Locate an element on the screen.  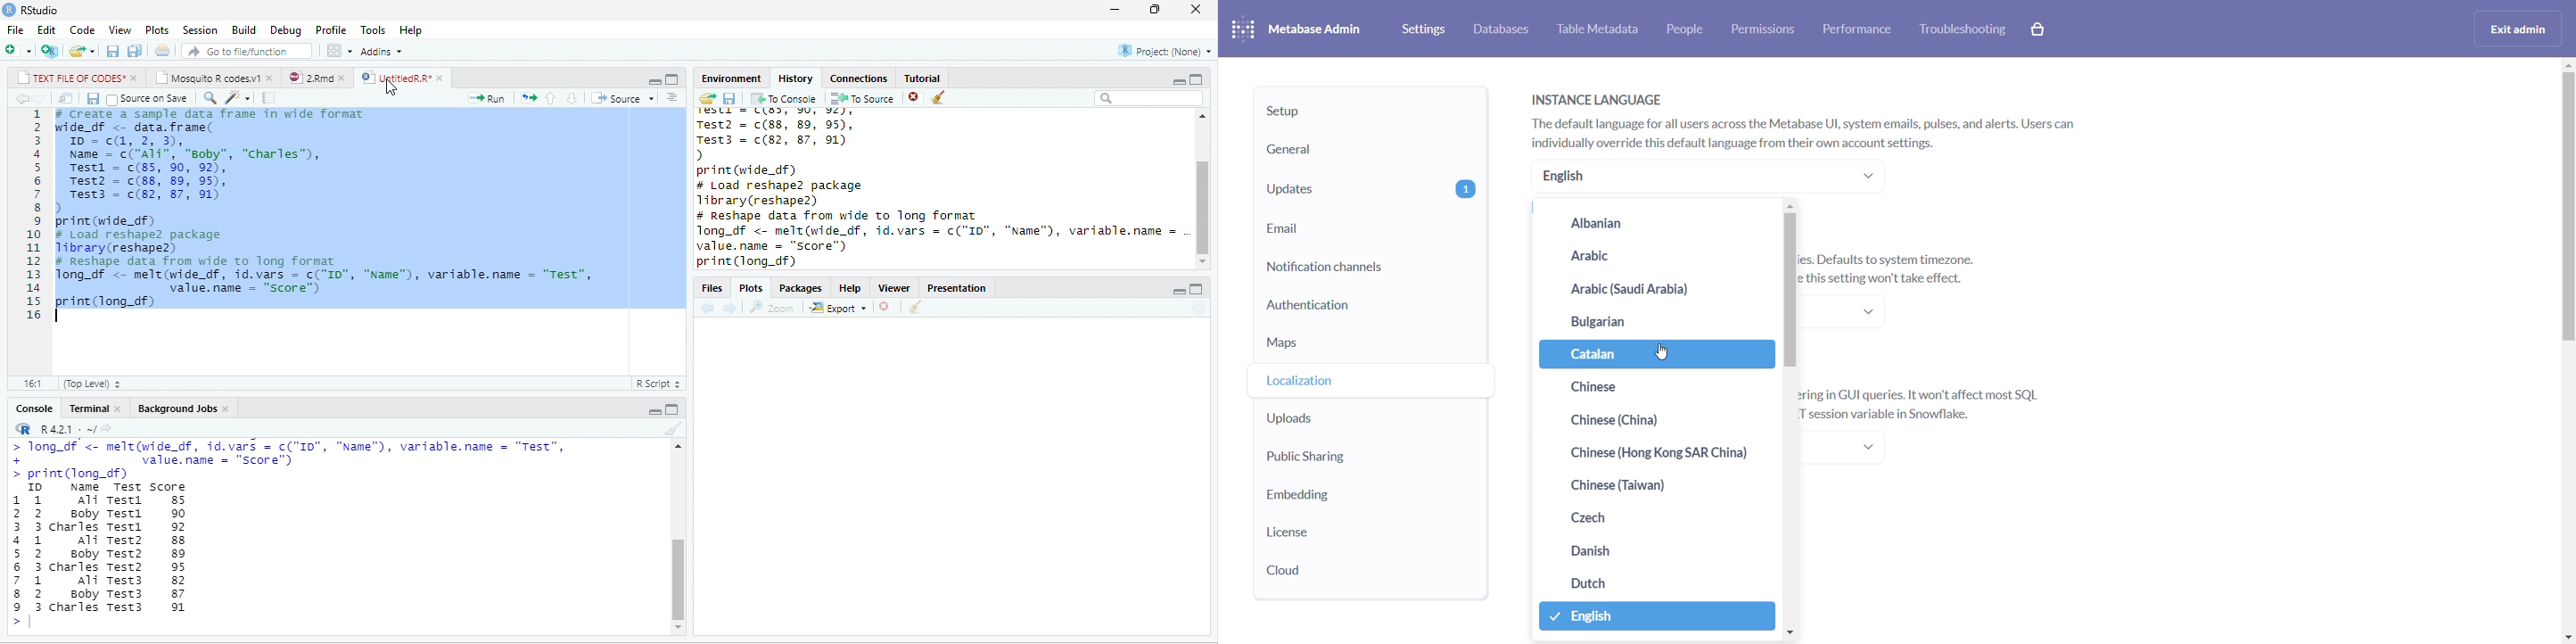
Addins is located at coordinates (382, 52).